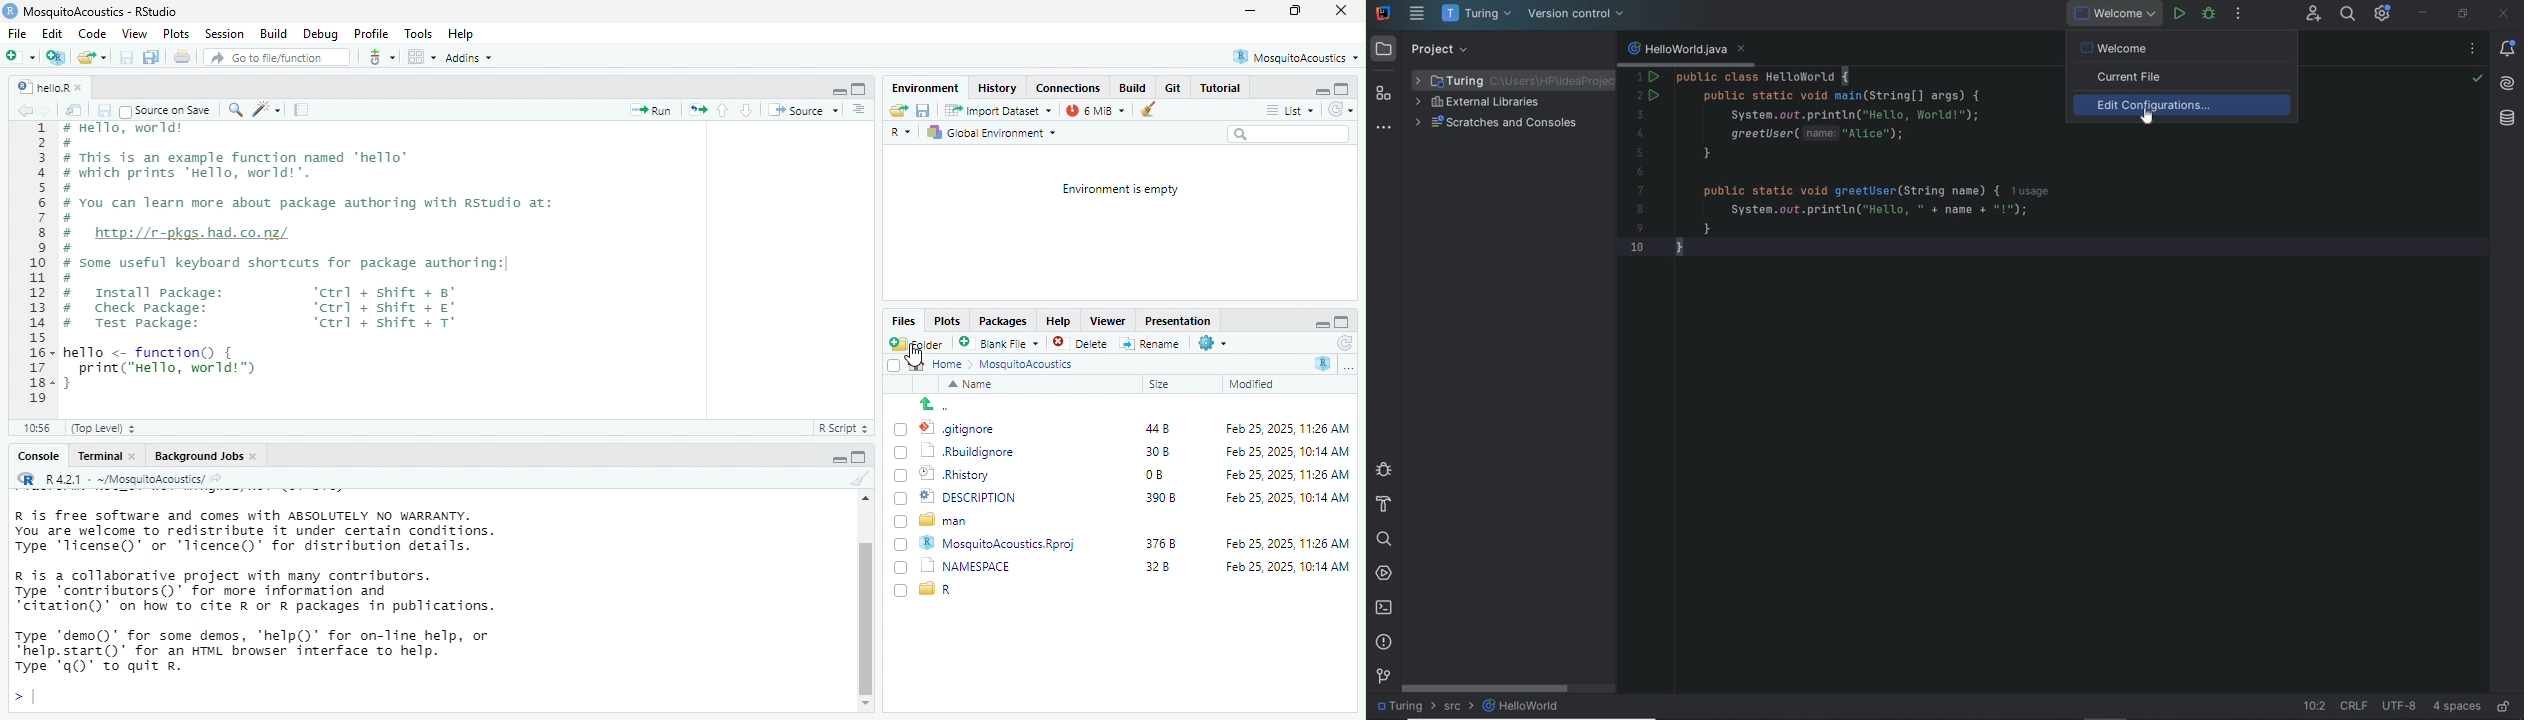 Image resolution: width=2548 pixels, height=728 pixels. Describe the element at coordinates (1338, 11) in the screenshot. I see `close` at that location.